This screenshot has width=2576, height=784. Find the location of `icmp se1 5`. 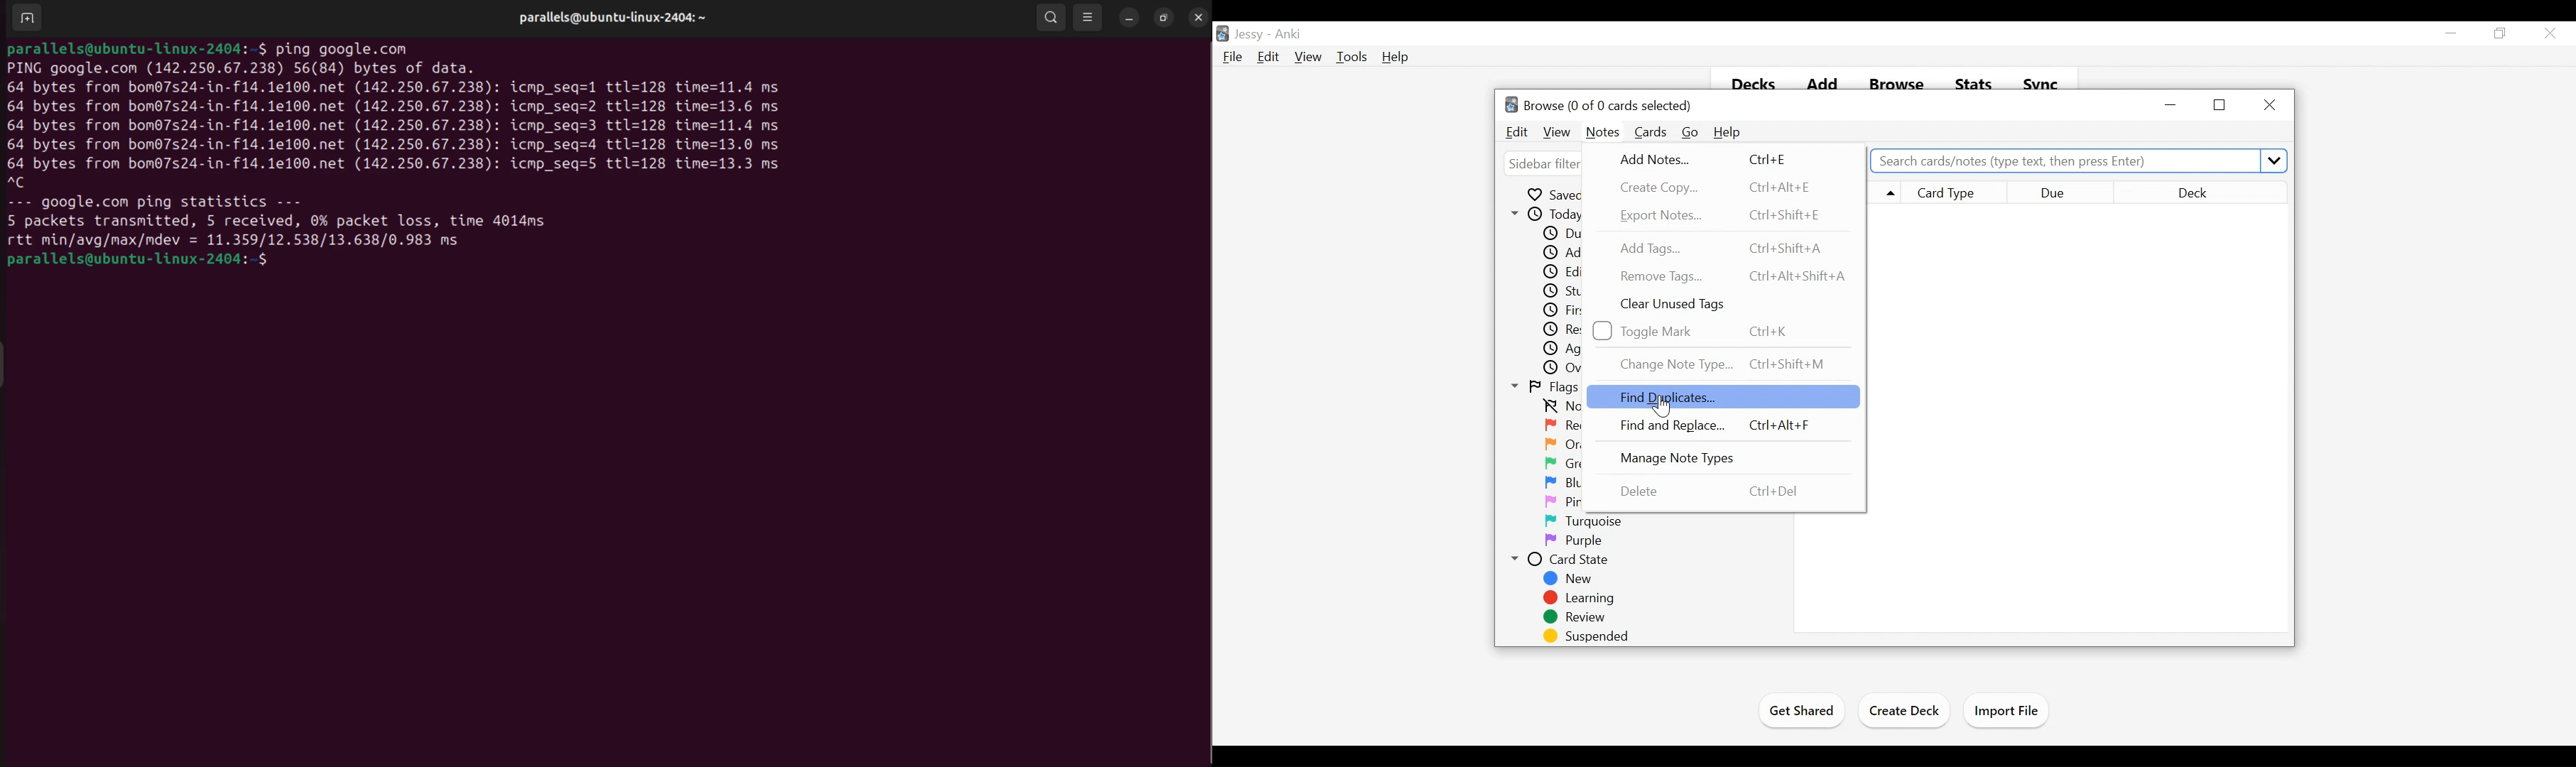

icmp se1 5 is located at coordinates (557, 165).